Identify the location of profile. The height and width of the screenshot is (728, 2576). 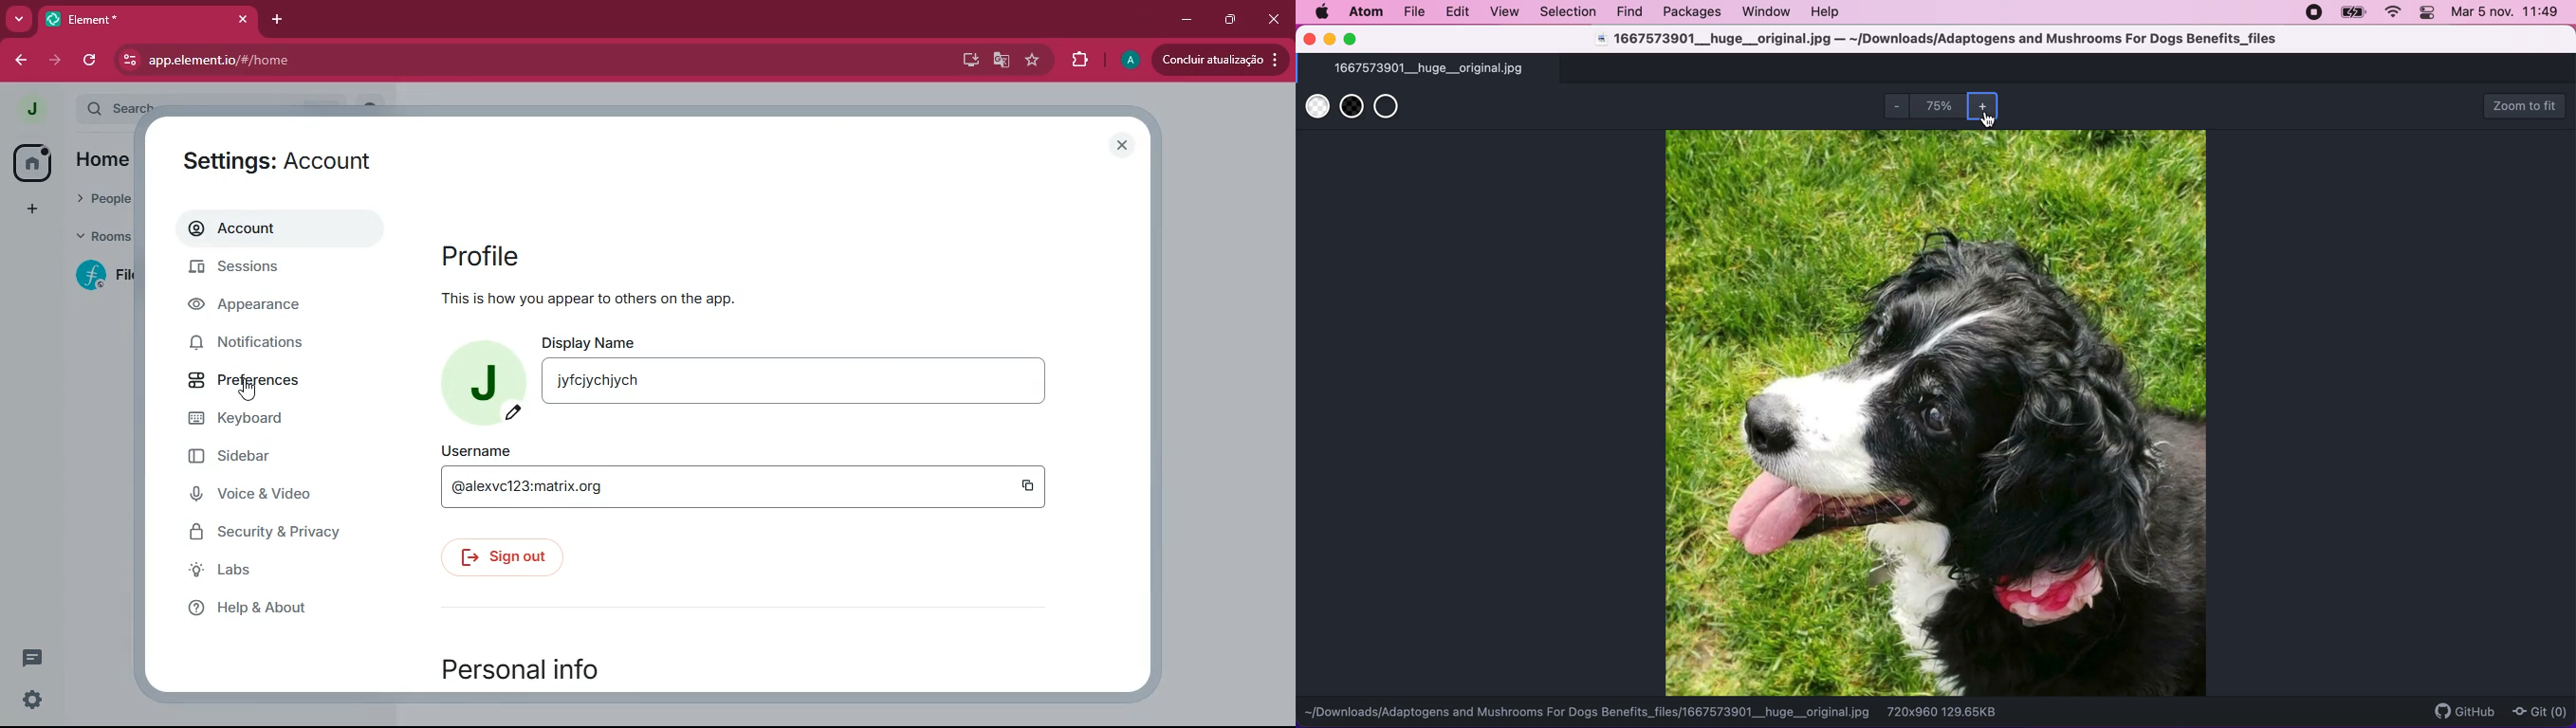
(503, 257).